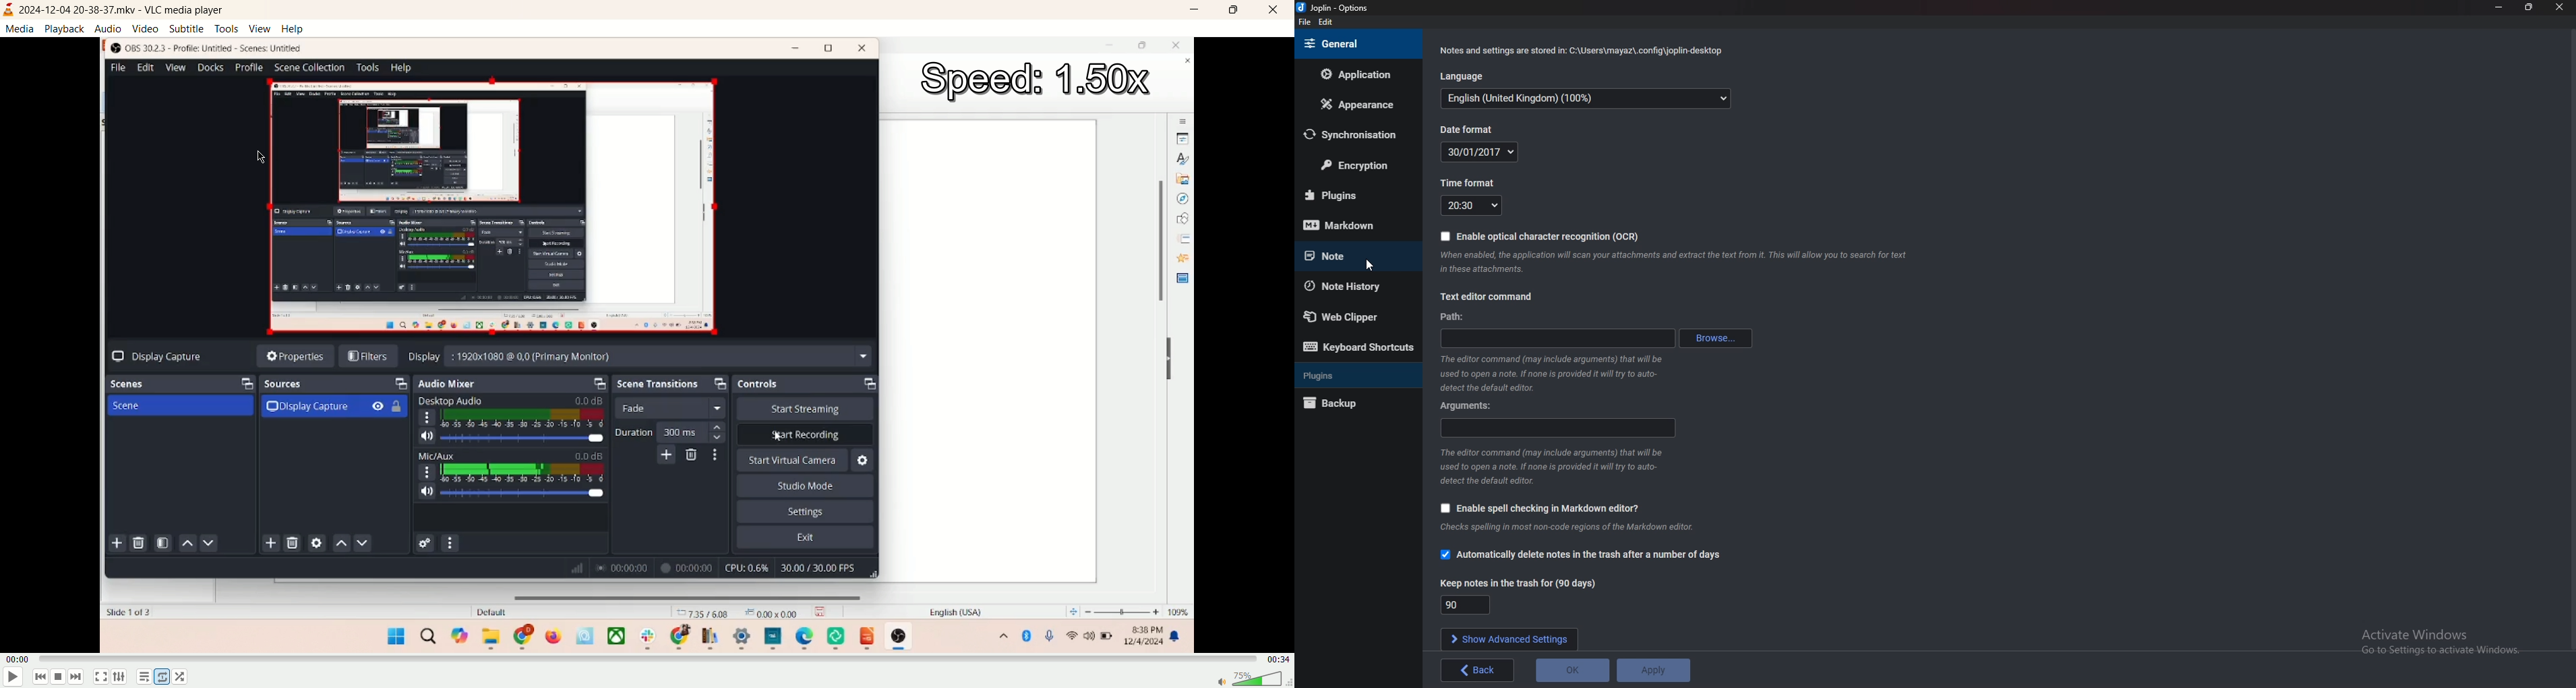 This screenshot has width=2576, height=700. Describe the element at coordinates (1579, 528) in the screenshot. I see `Info` at that location.